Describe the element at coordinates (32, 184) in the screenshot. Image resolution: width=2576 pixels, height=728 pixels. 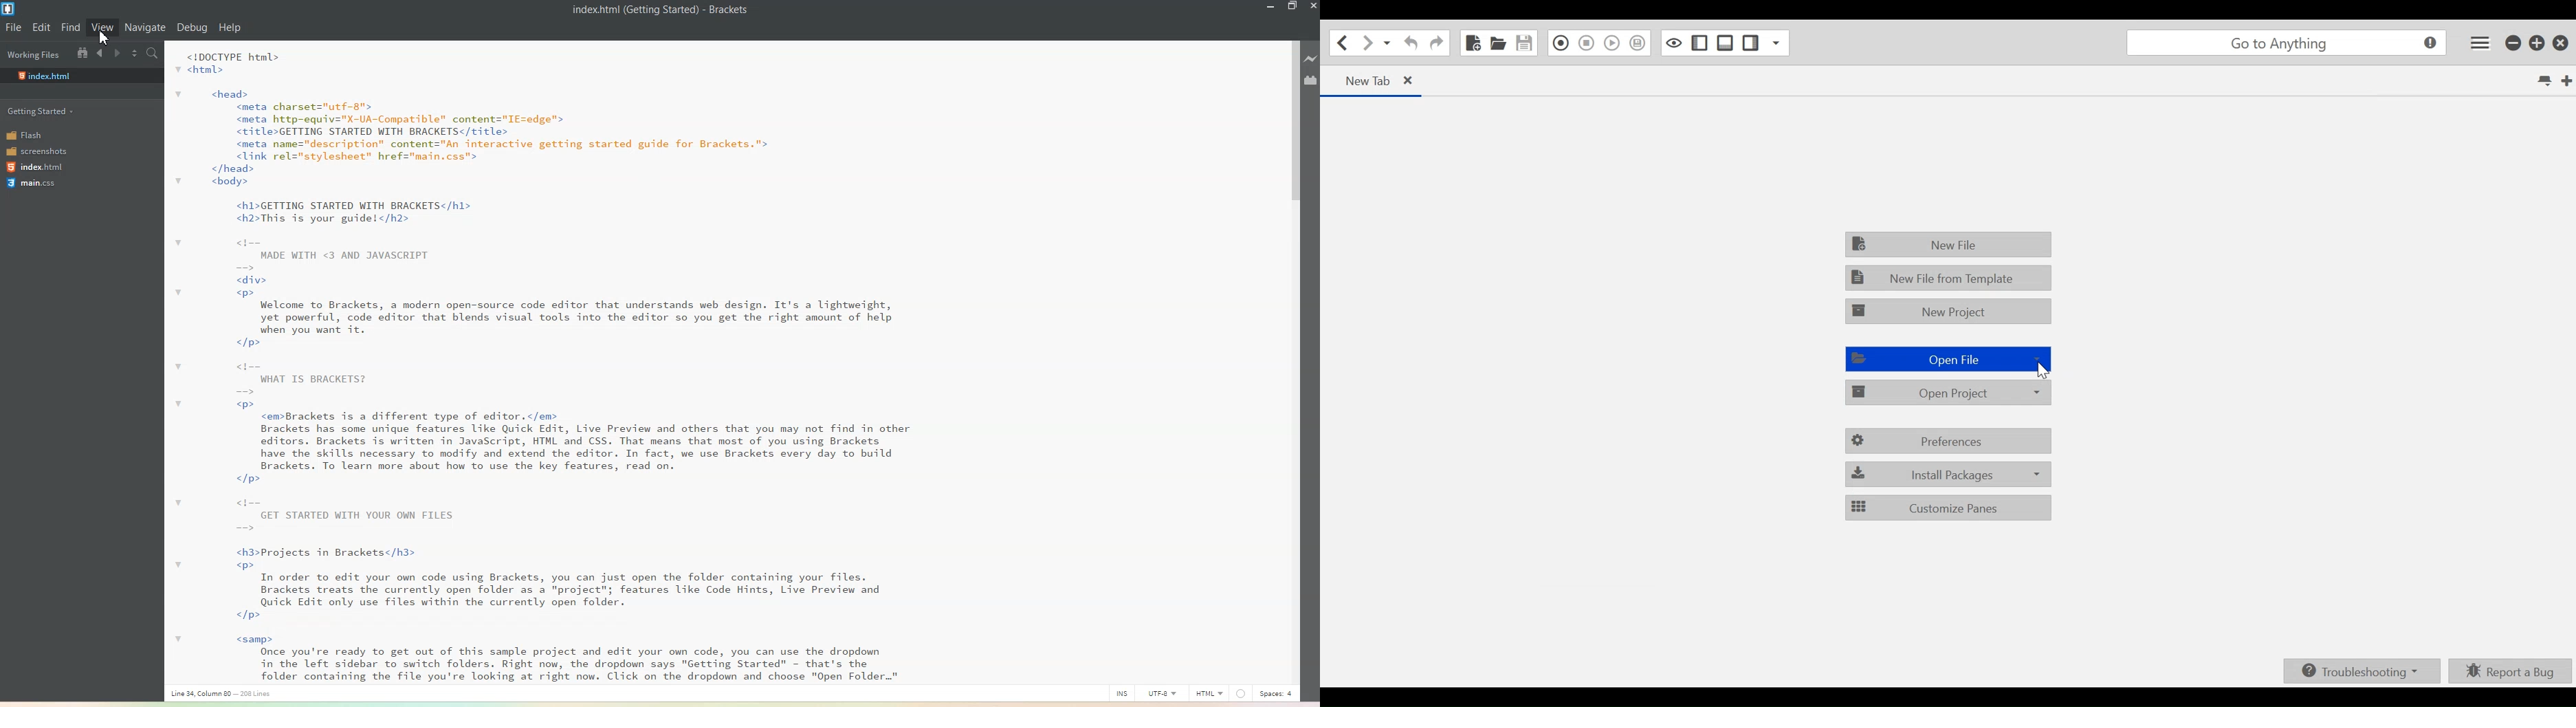
I see `main.css` at that location.